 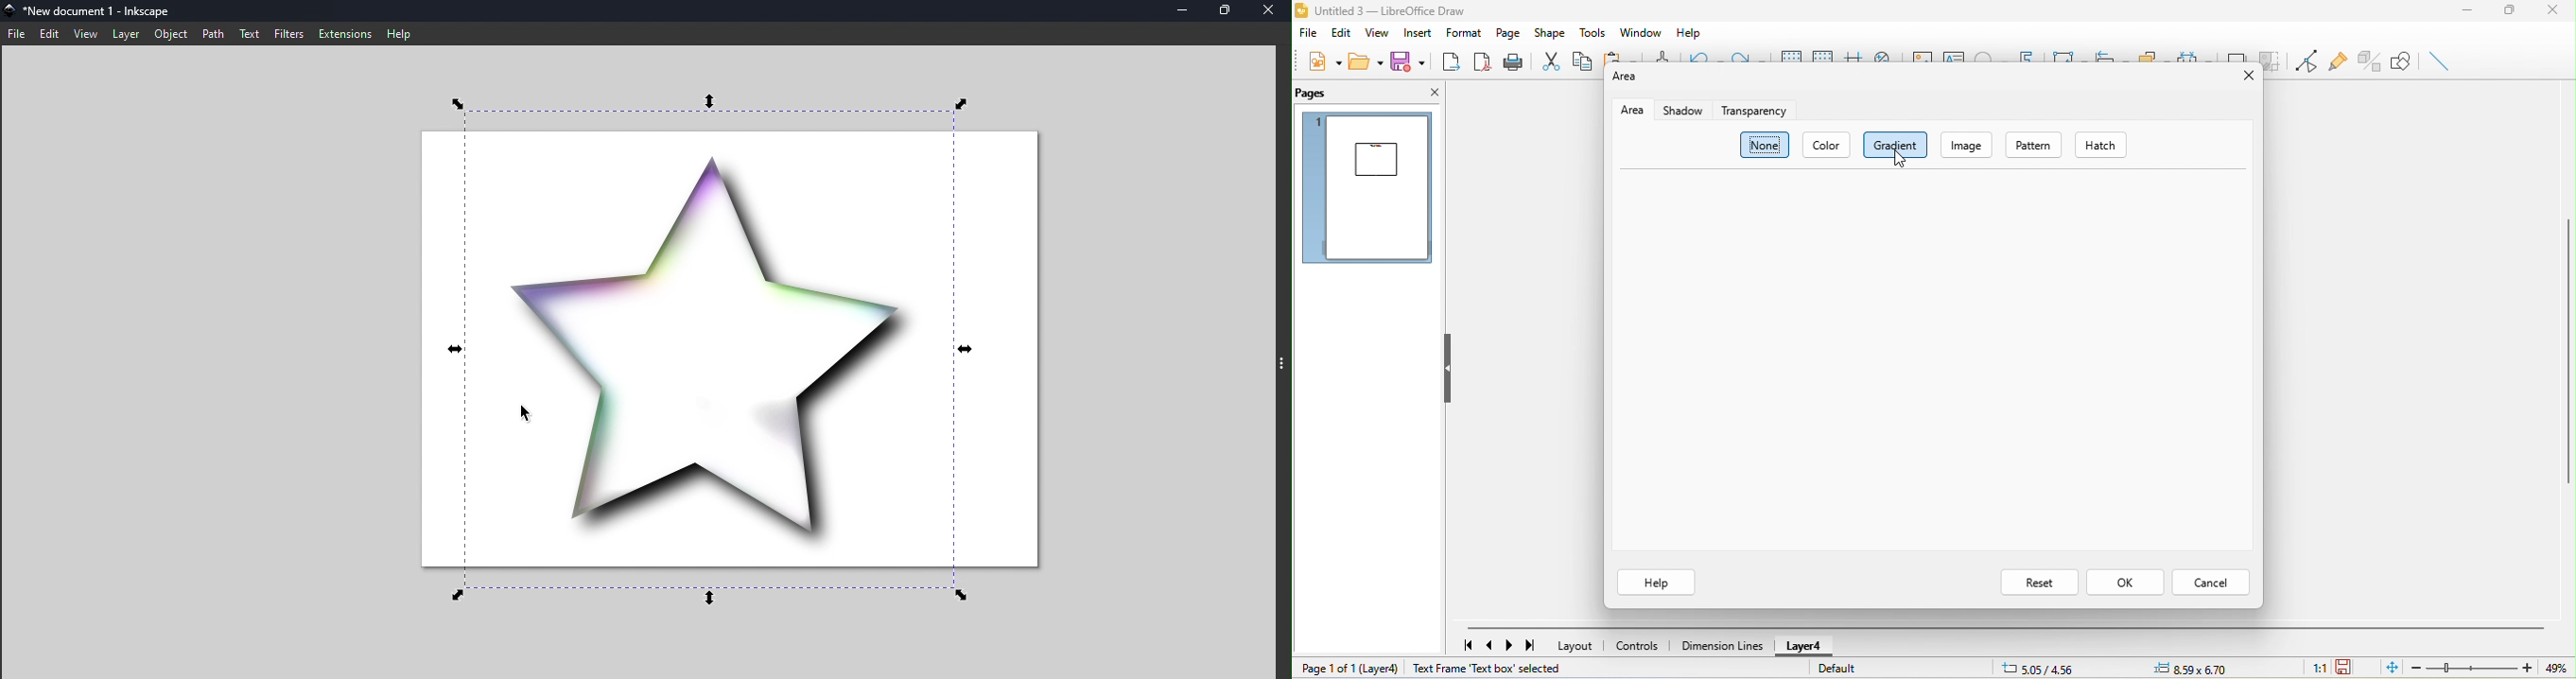 I want to click on shadow, so click(x=1684, y=109).